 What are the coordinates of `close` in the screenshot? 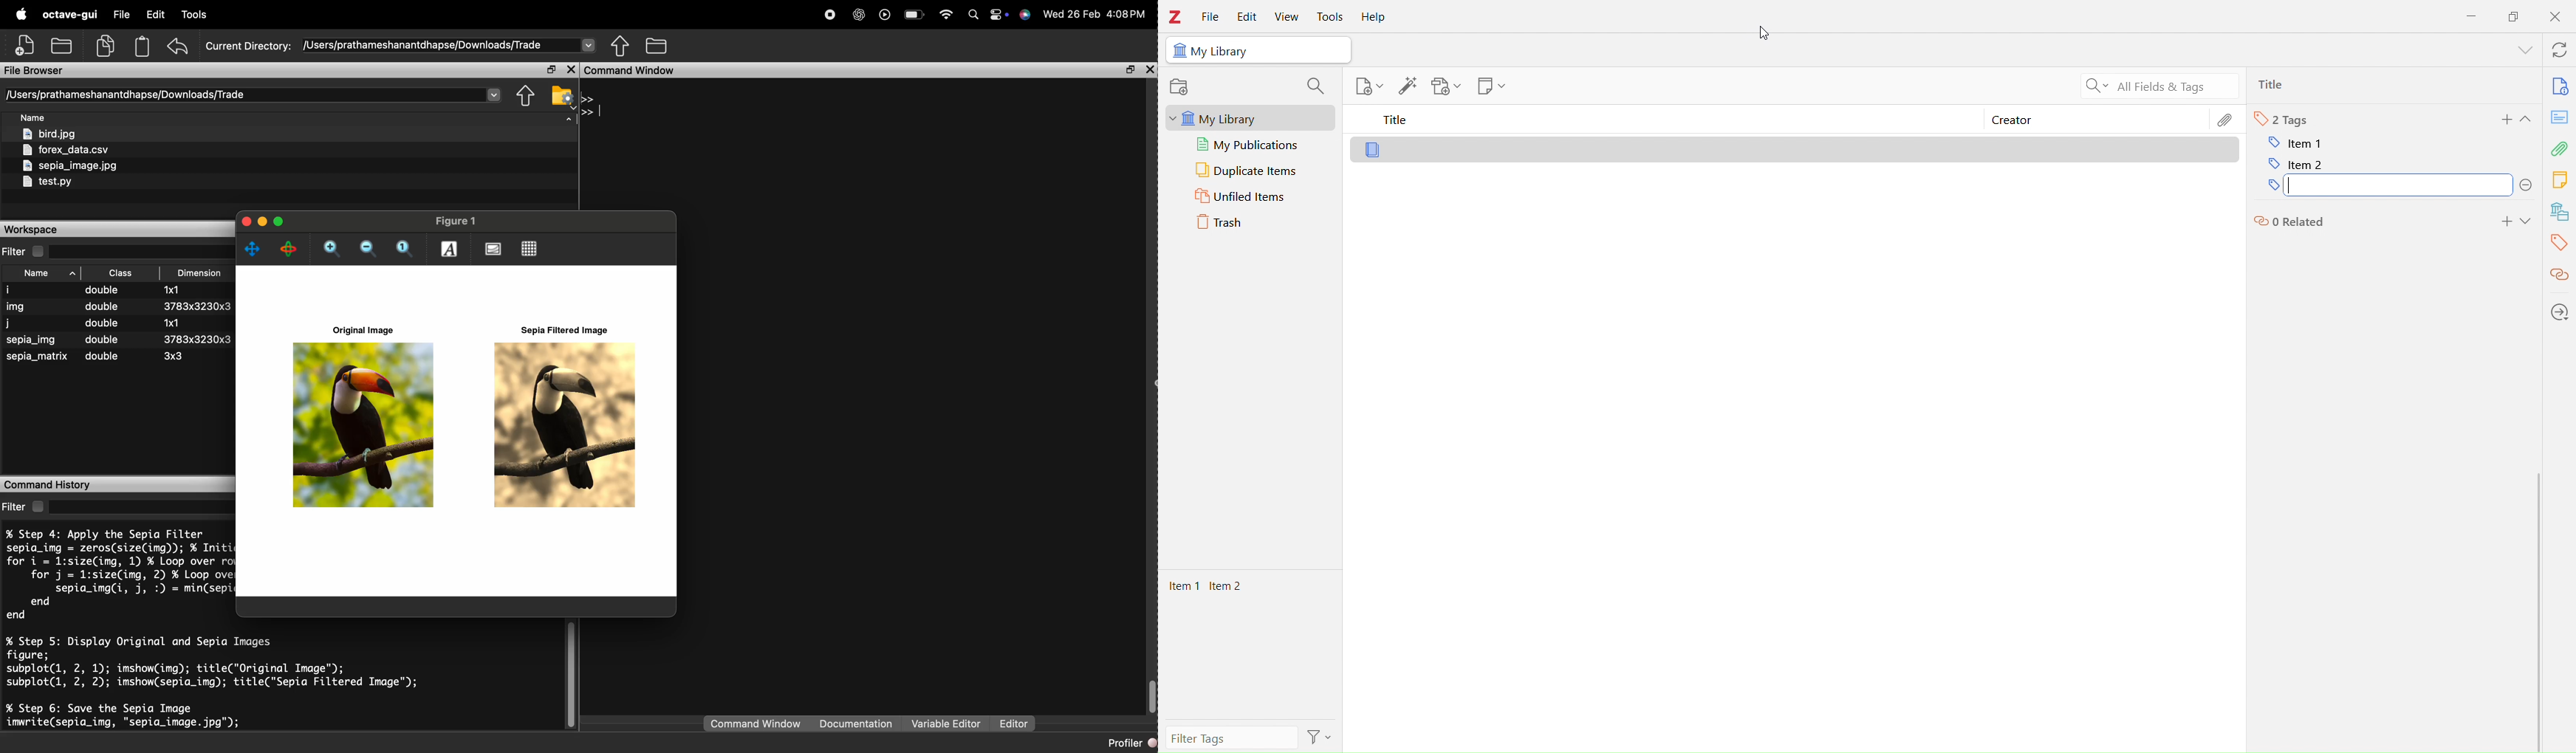 It's located at (246, 221).